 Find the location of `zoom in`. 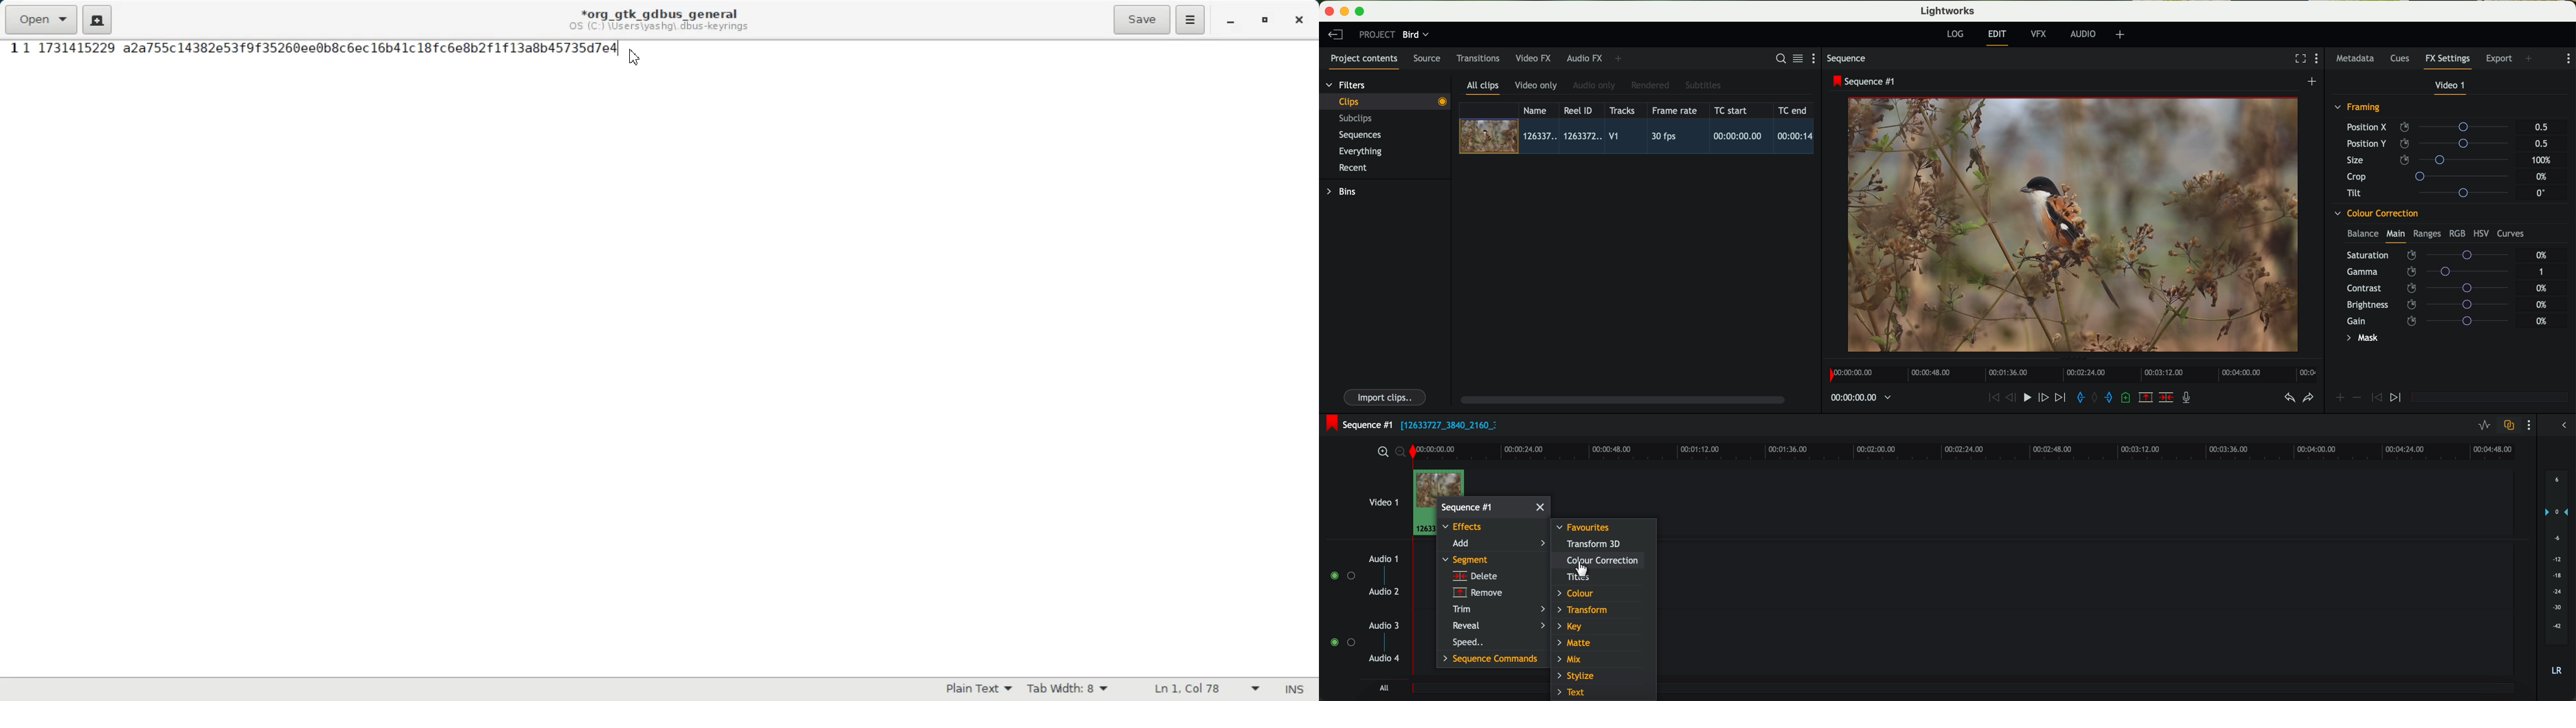

zoom in is located at coordinates (1382, 452).